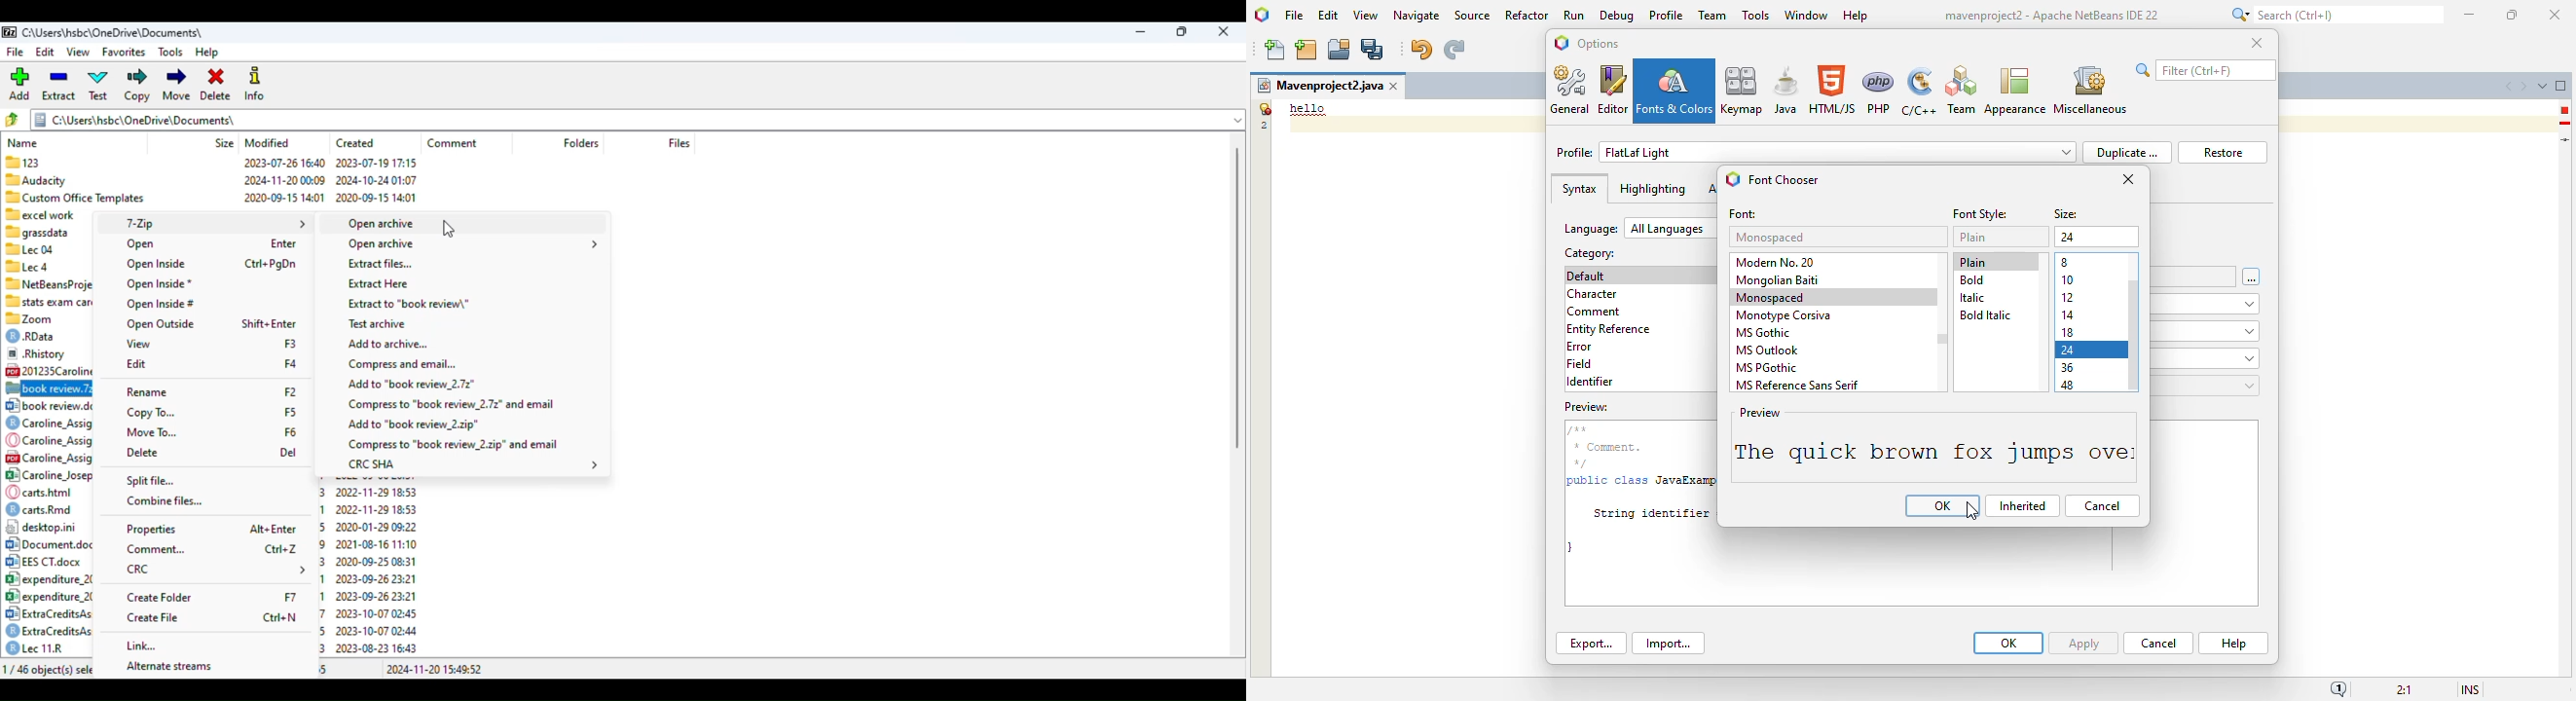 The width and height of the screenshot is (2576, 728). Describe the element at coordinates (161, 304) in the screenshot. I see `open inside#` at that location.